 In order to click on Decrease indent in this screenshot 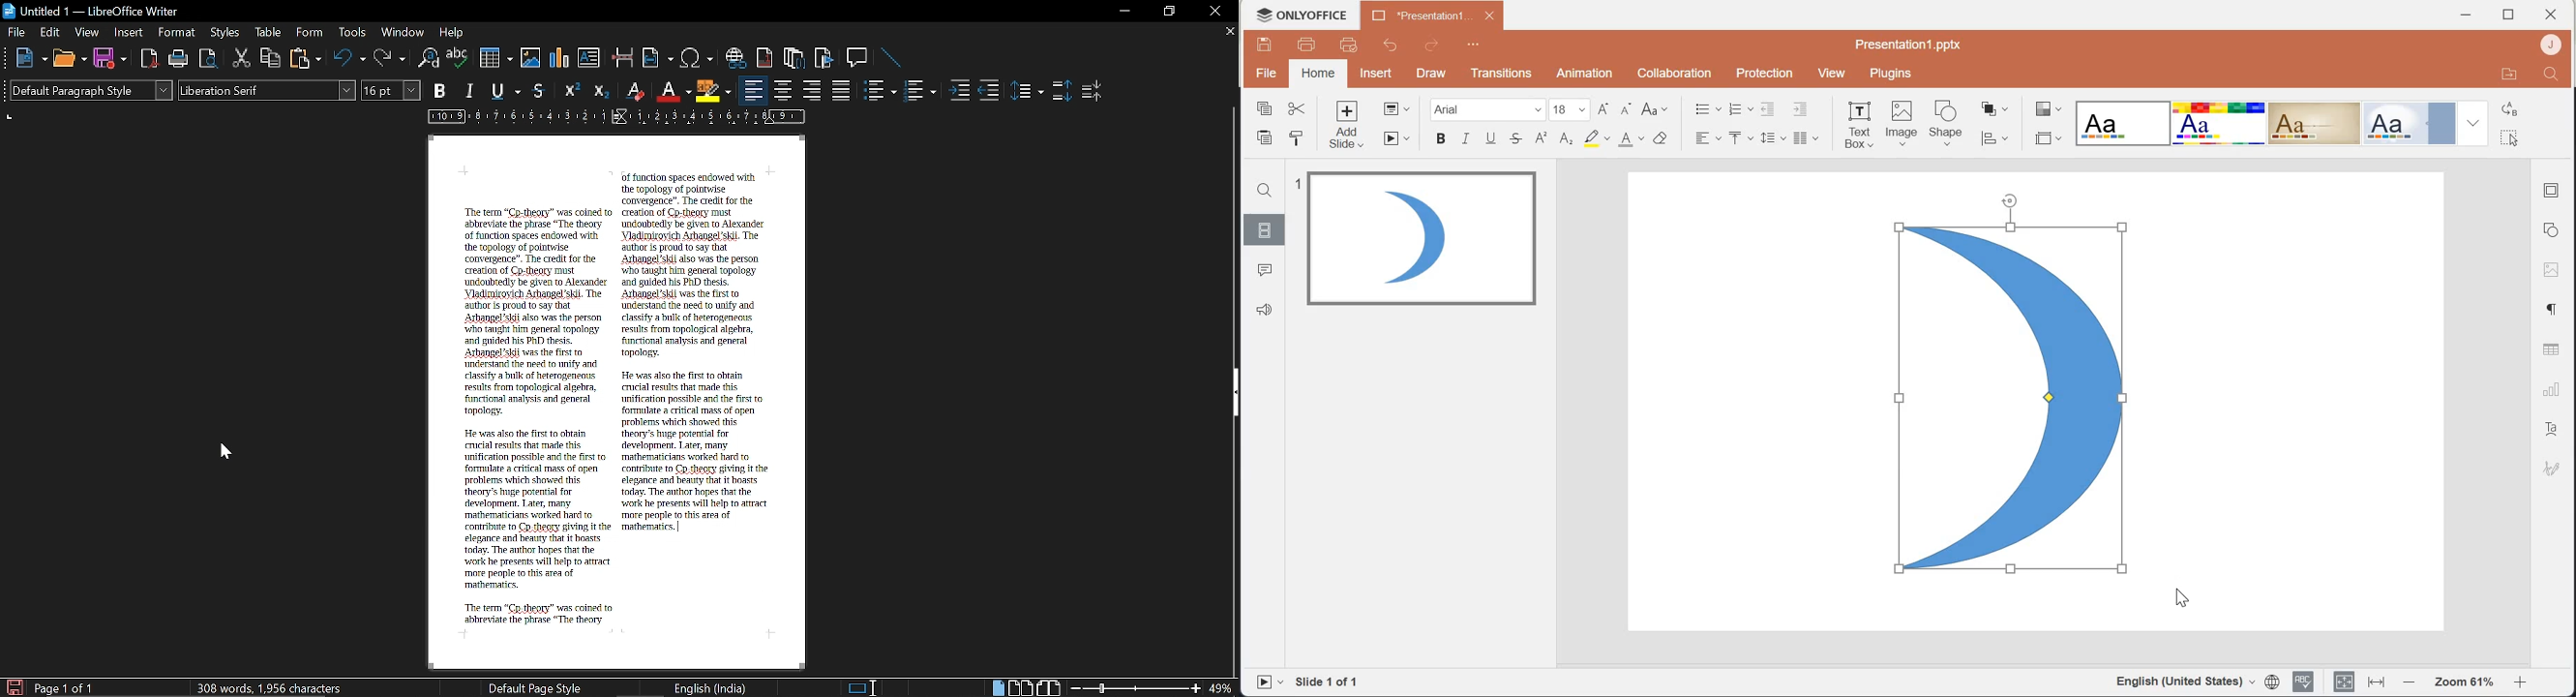, I will do `click(993, 90)`.